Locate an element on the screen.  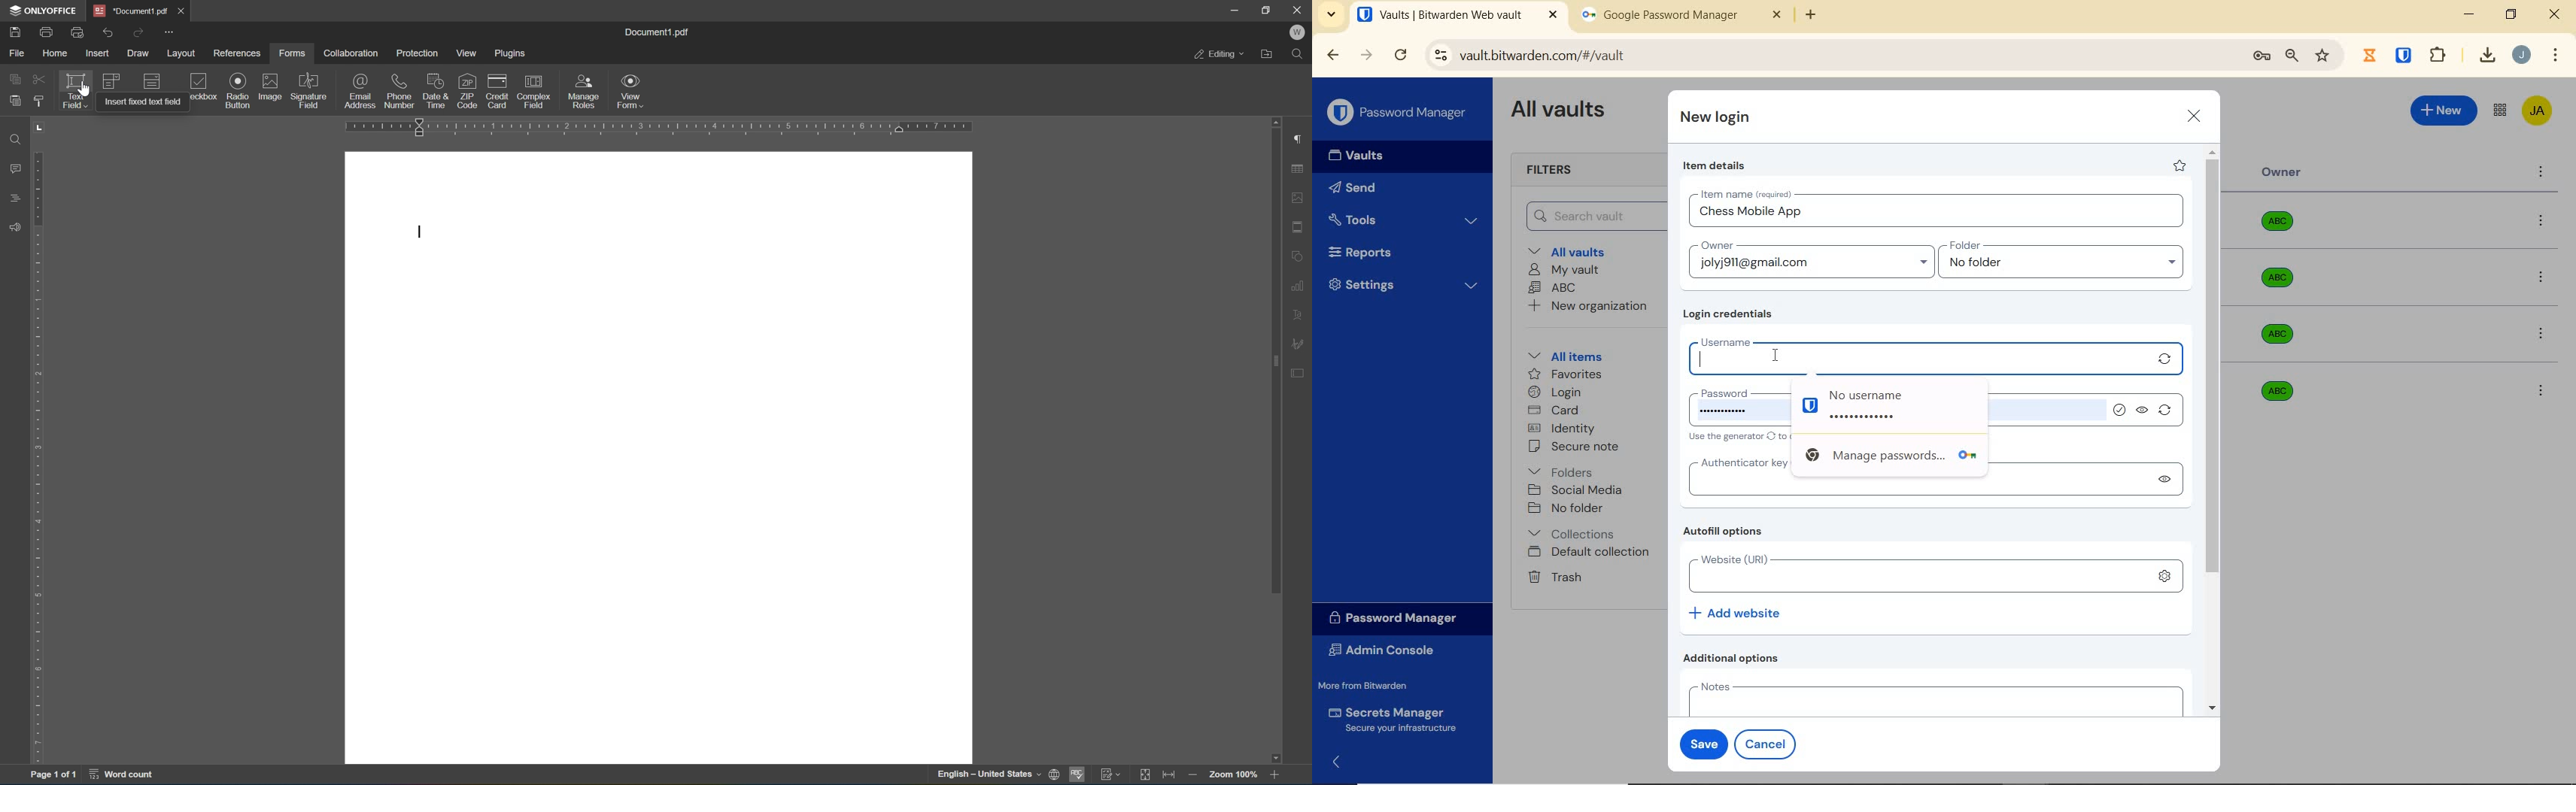
Password Manager is located at coordinates (1399, 114).